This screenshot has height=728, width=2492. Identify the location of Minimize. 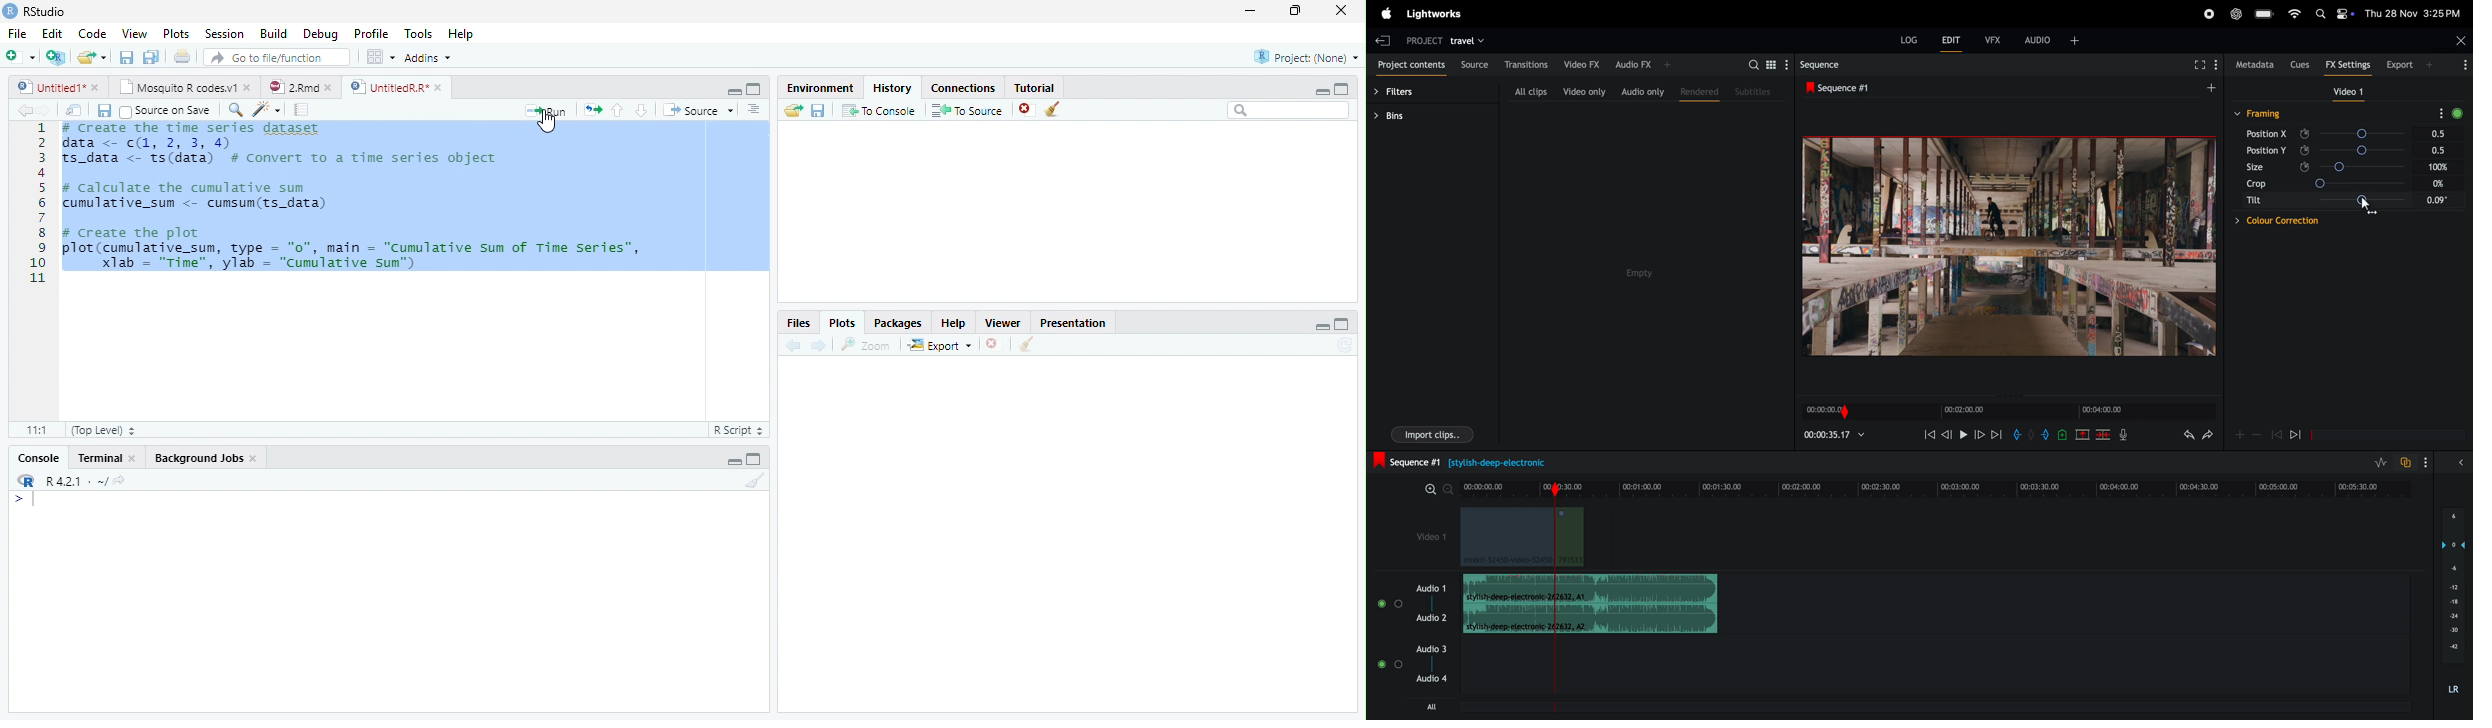
(1320, 92).